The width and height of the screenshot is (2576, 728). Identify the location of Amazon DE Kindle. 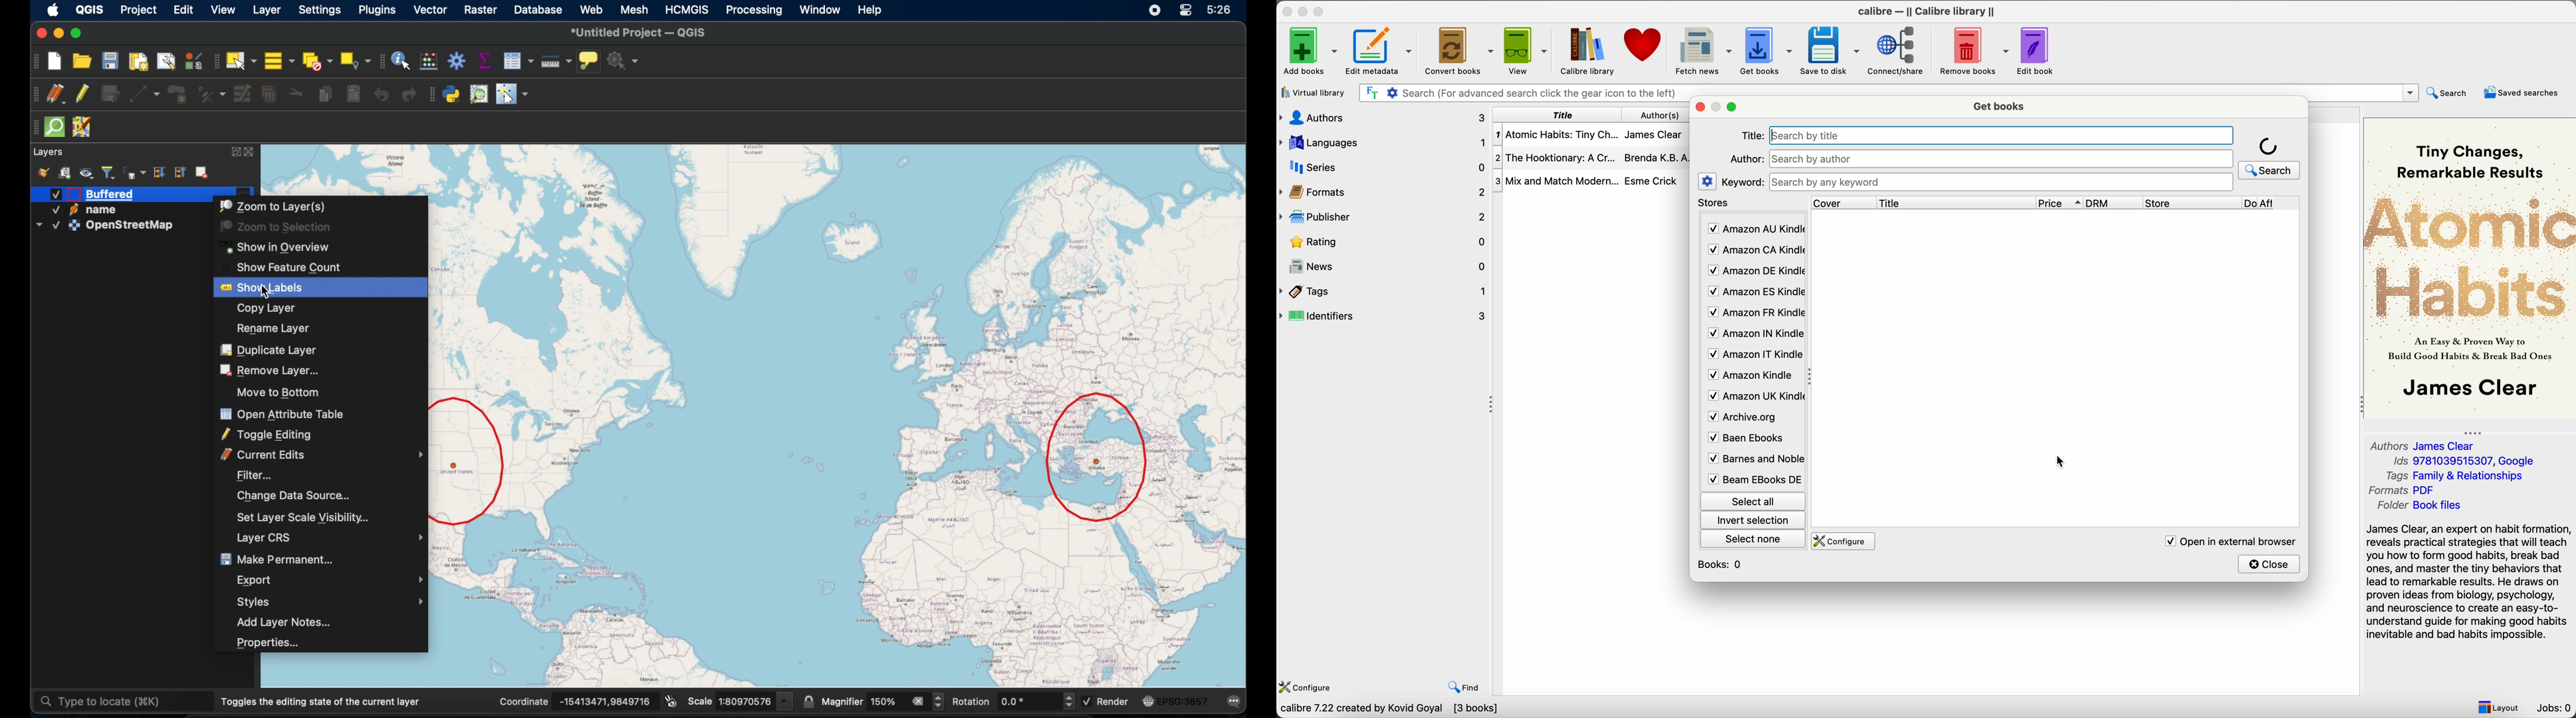
(1755, 272).